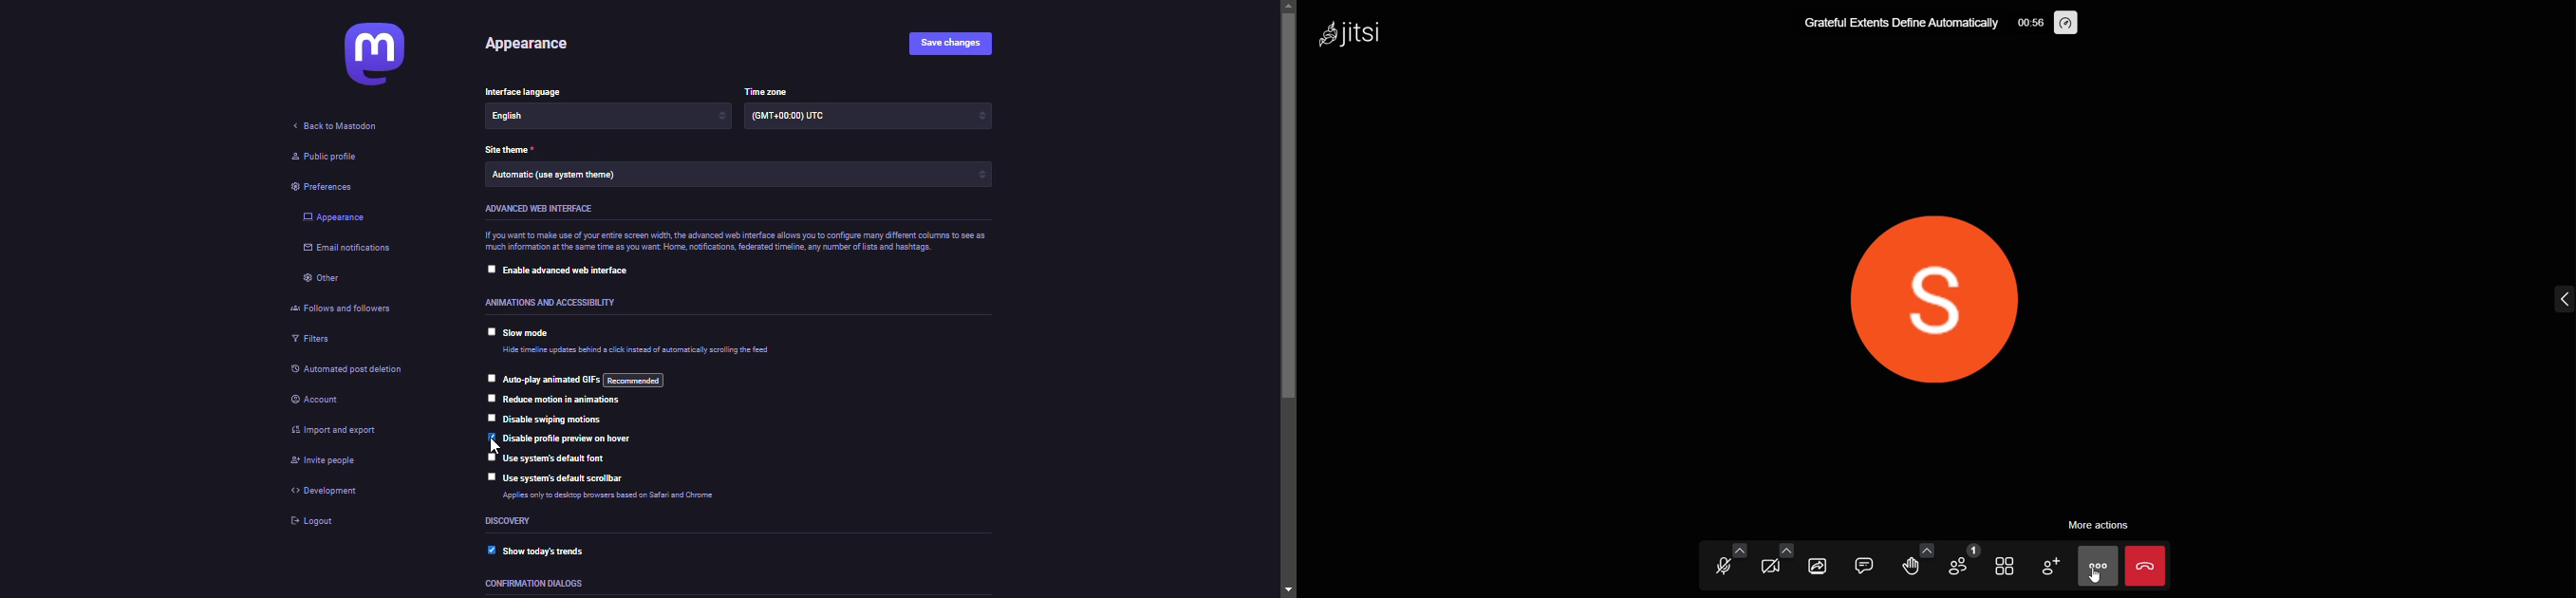 The image size is (2576, 616). I want to click on preferences, so click(327, 185).